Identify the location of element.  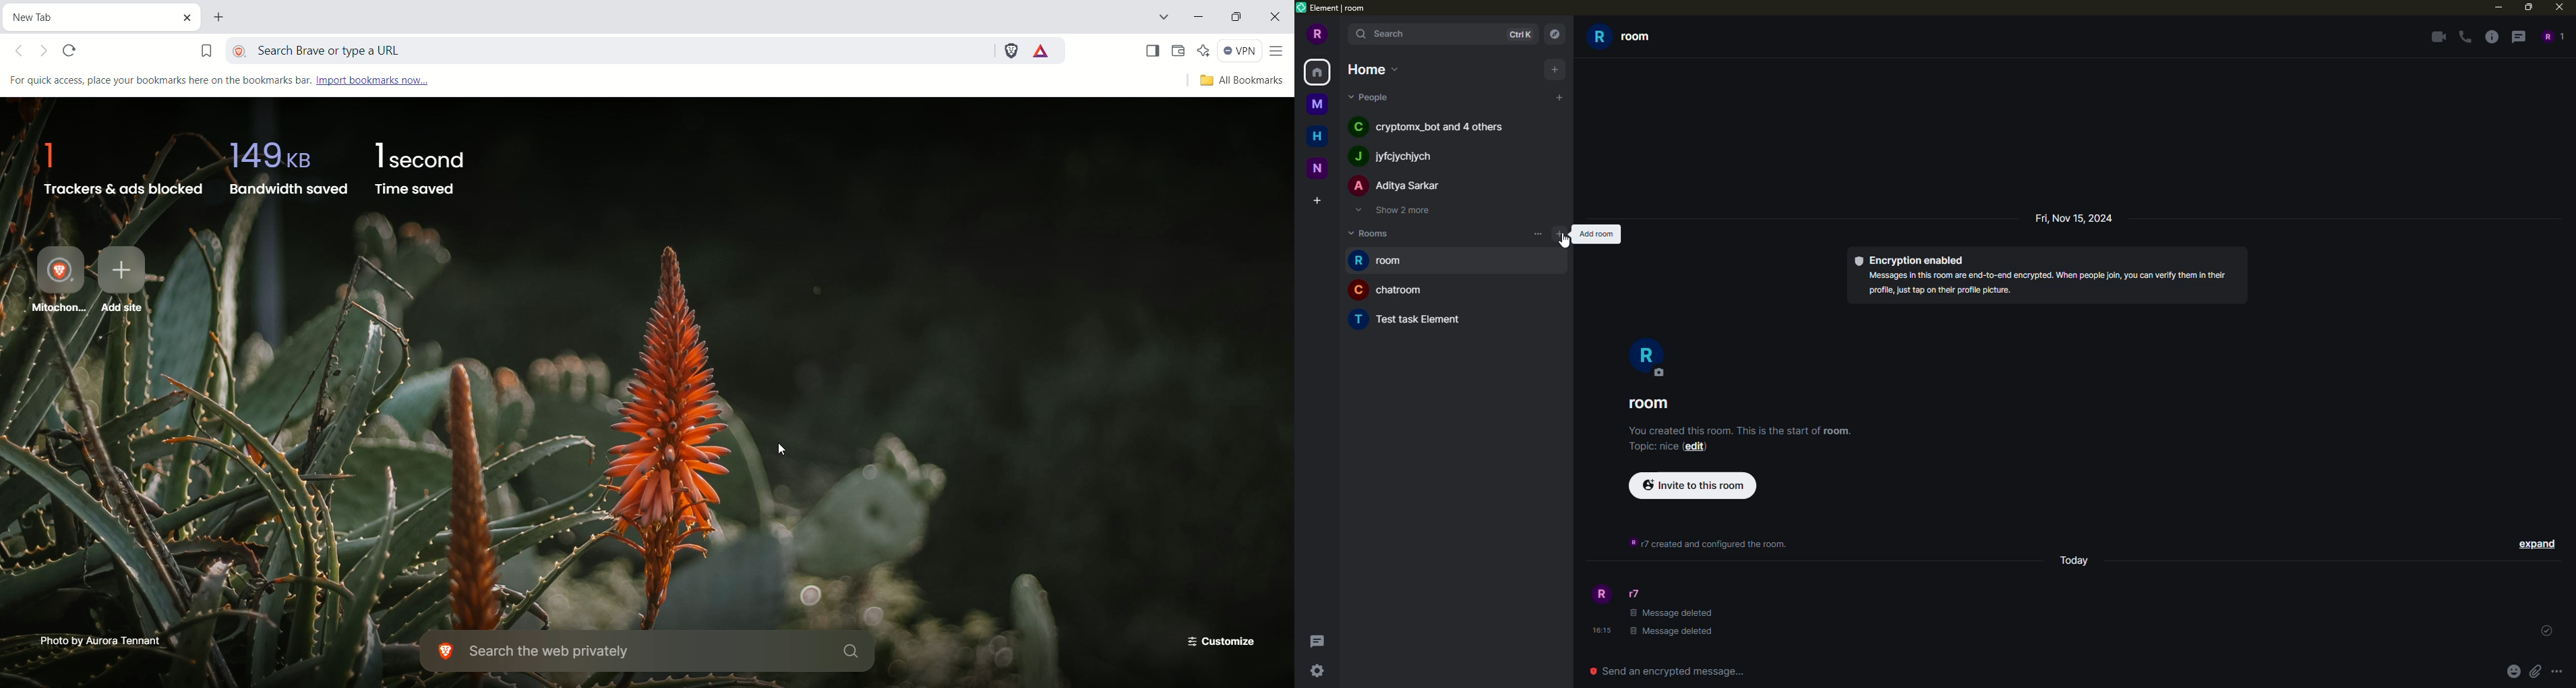
(1334, 7).